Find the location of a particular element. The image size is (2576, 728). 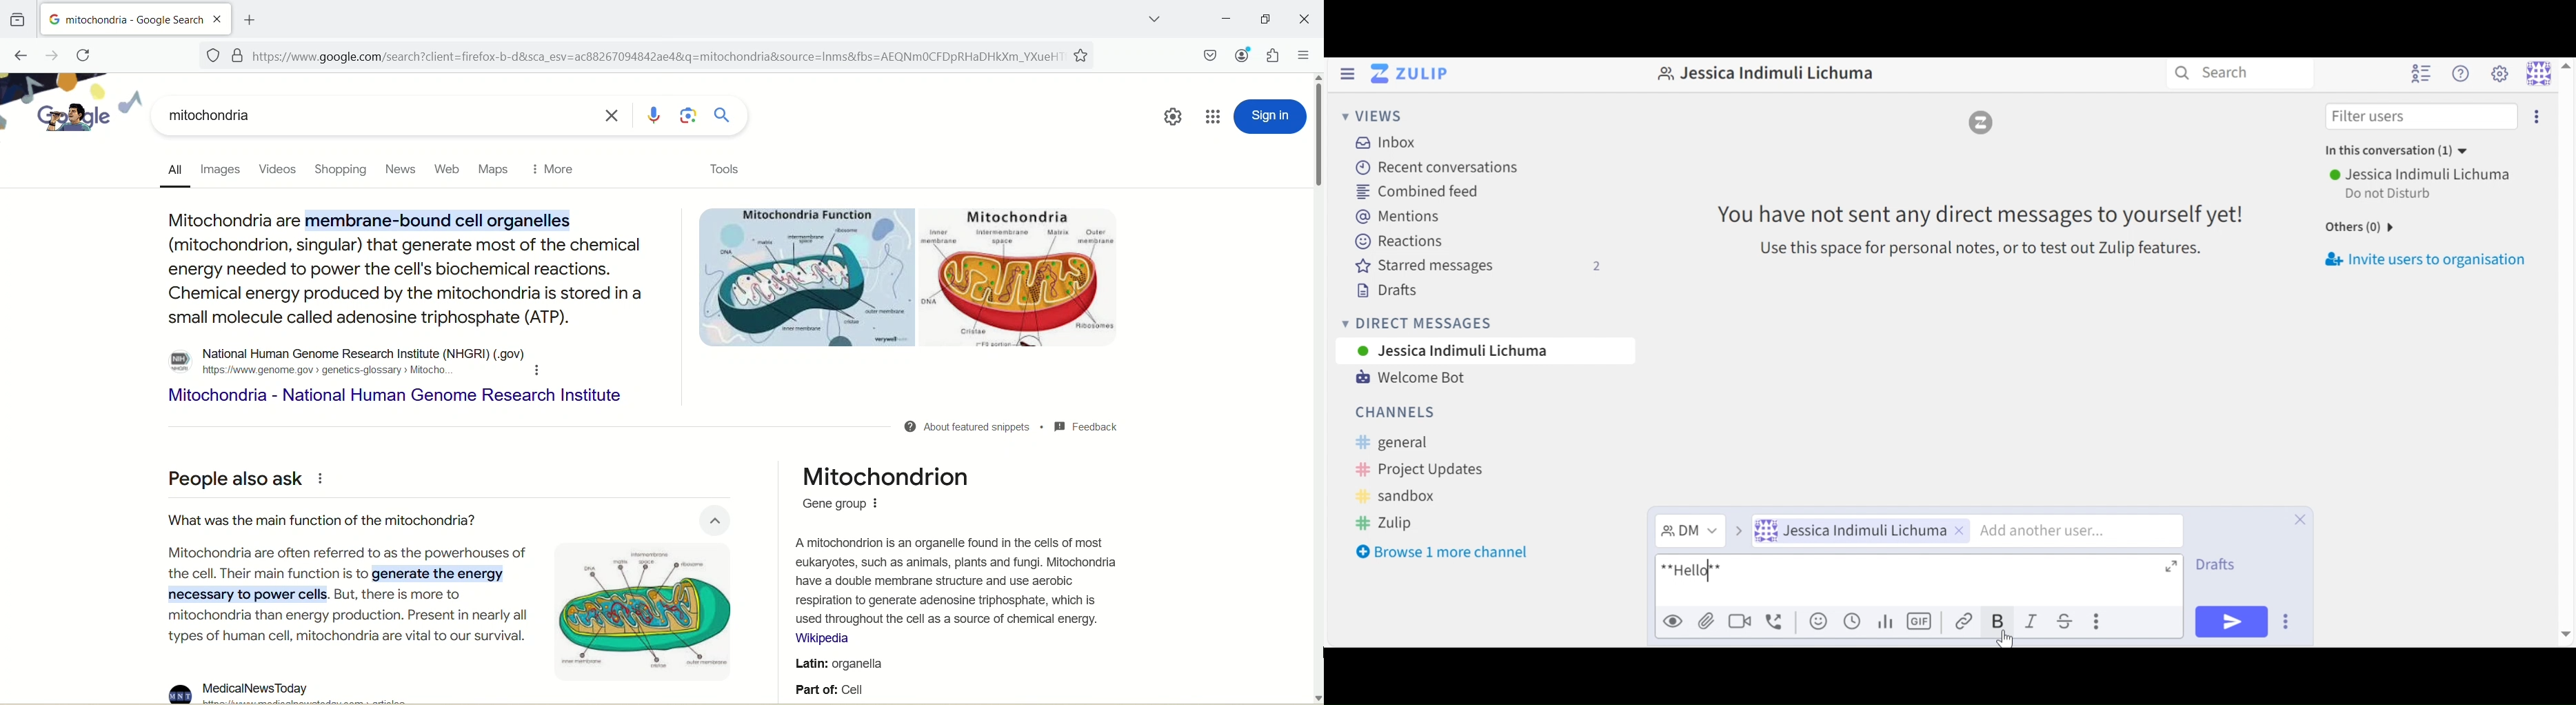

Hide left Sidebar is located at coordinates (1347, 74).